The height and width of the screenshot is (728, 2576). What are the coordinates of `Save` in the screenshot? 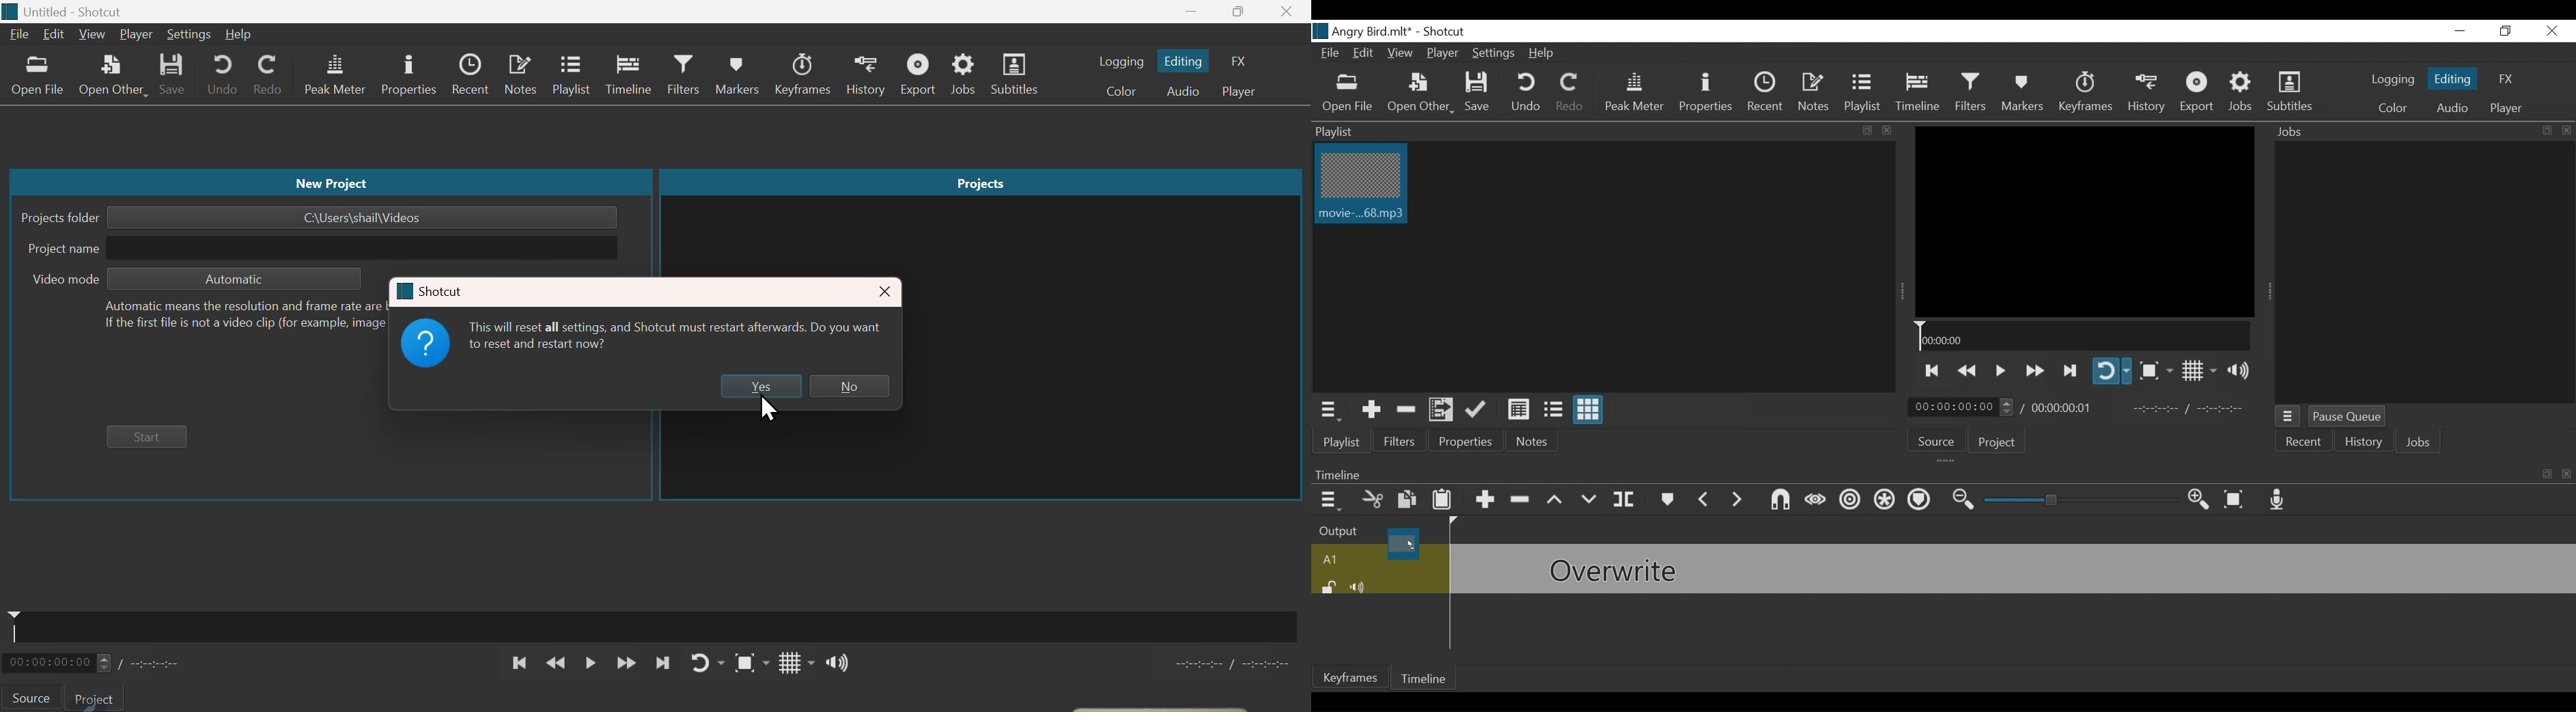 It's located at (1480, 94).